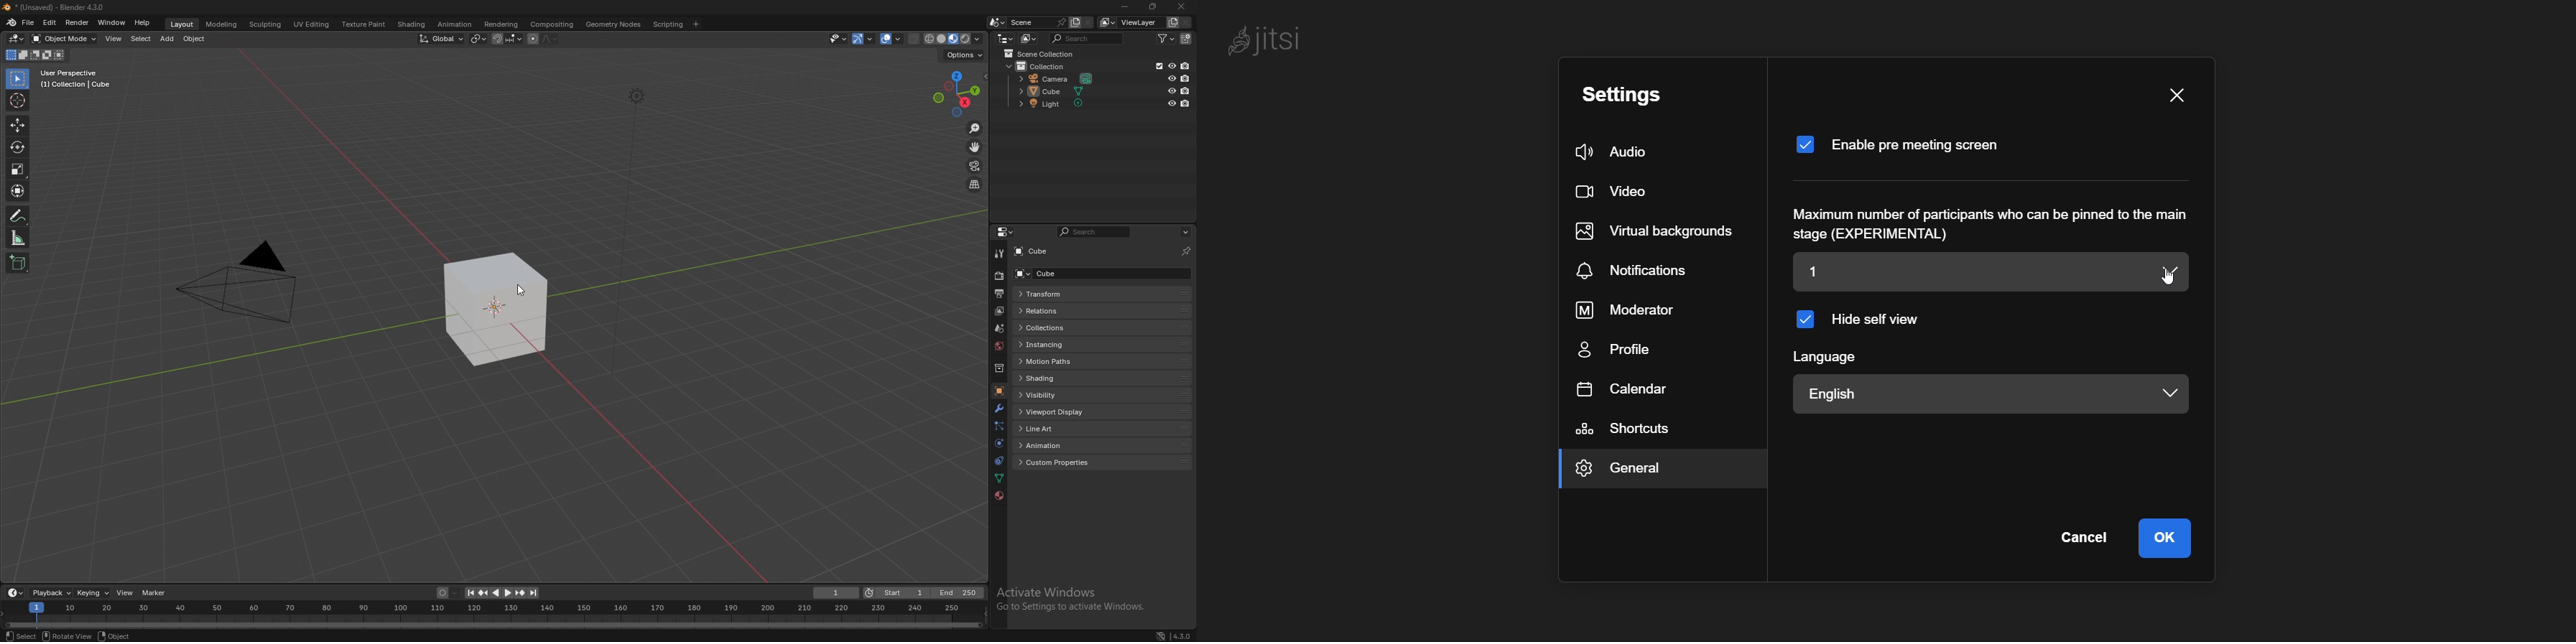 The height and width of the screenshot is (644, 2576). What do you see at coordinates (17, 79) in the screenshot?
I see `selector` at bounding box center [17, 79].